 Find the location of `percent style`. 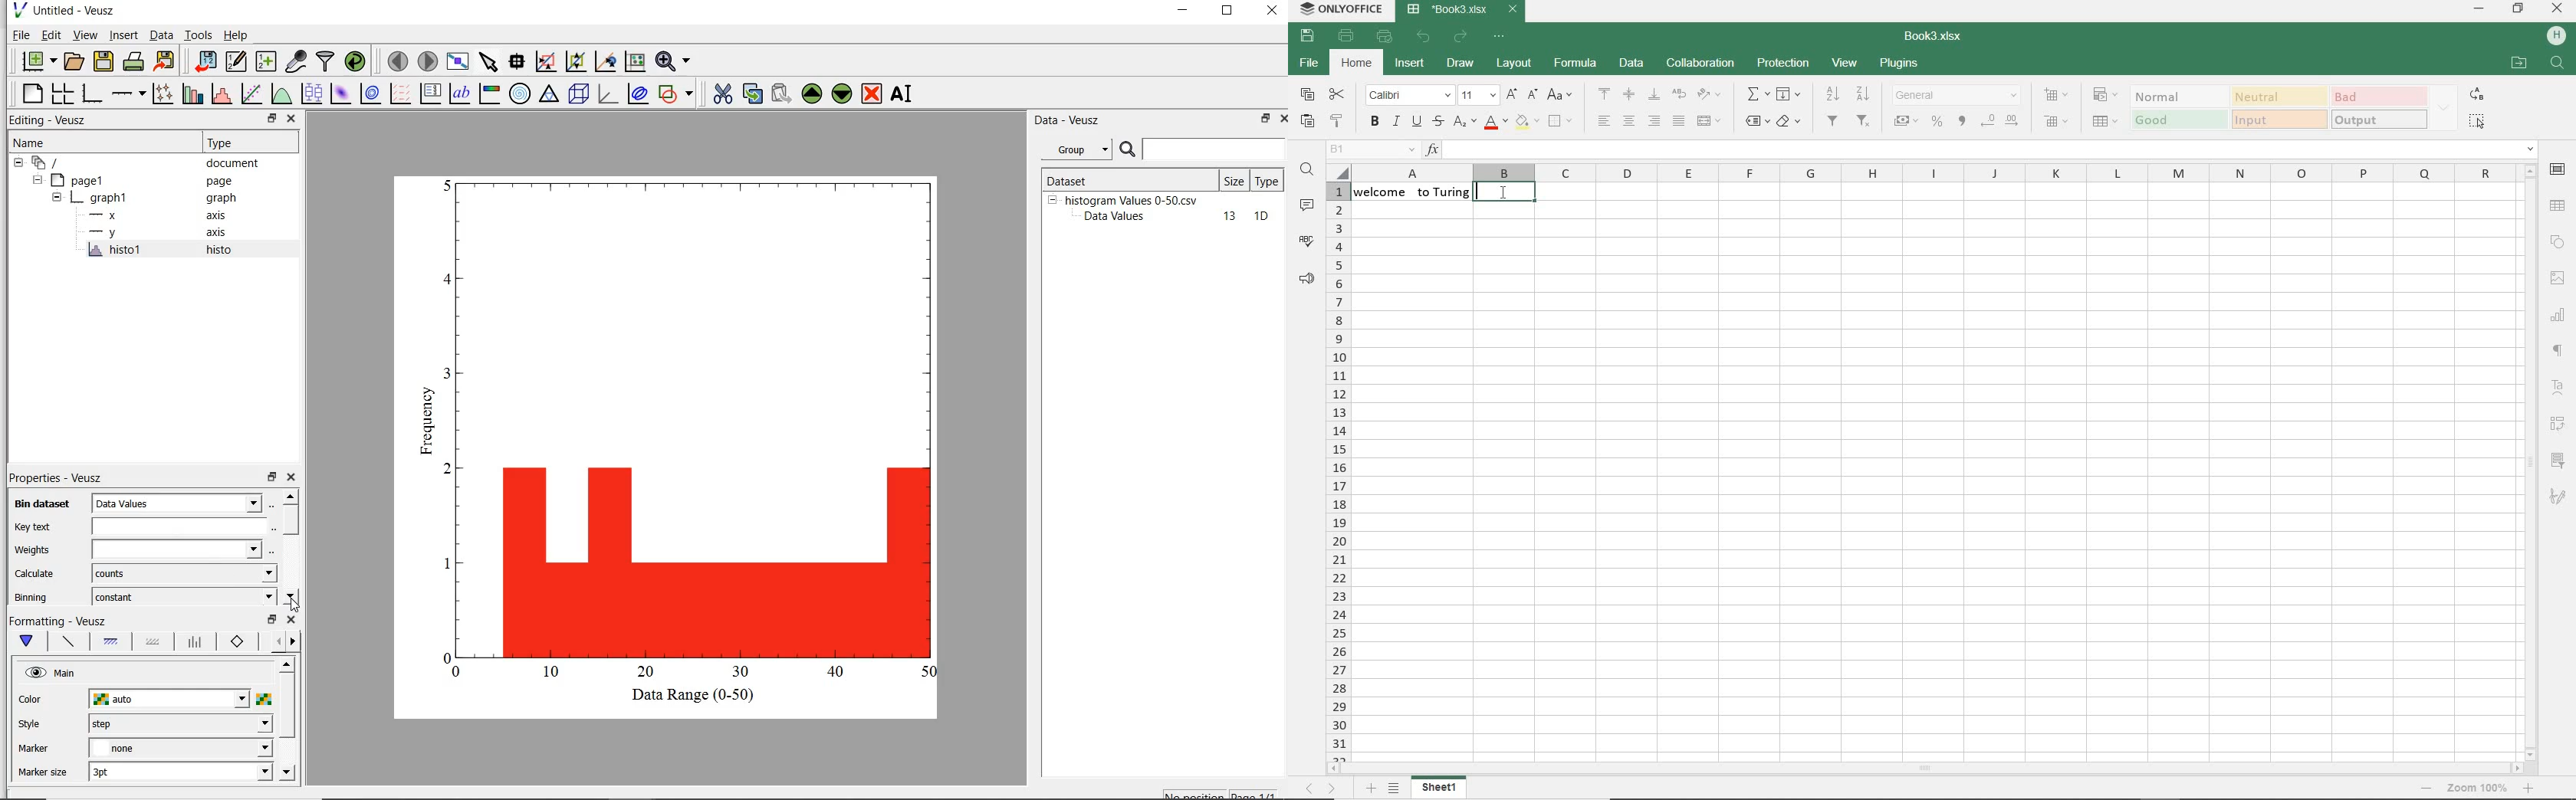

percent style is located at coordinates (1937, 122).